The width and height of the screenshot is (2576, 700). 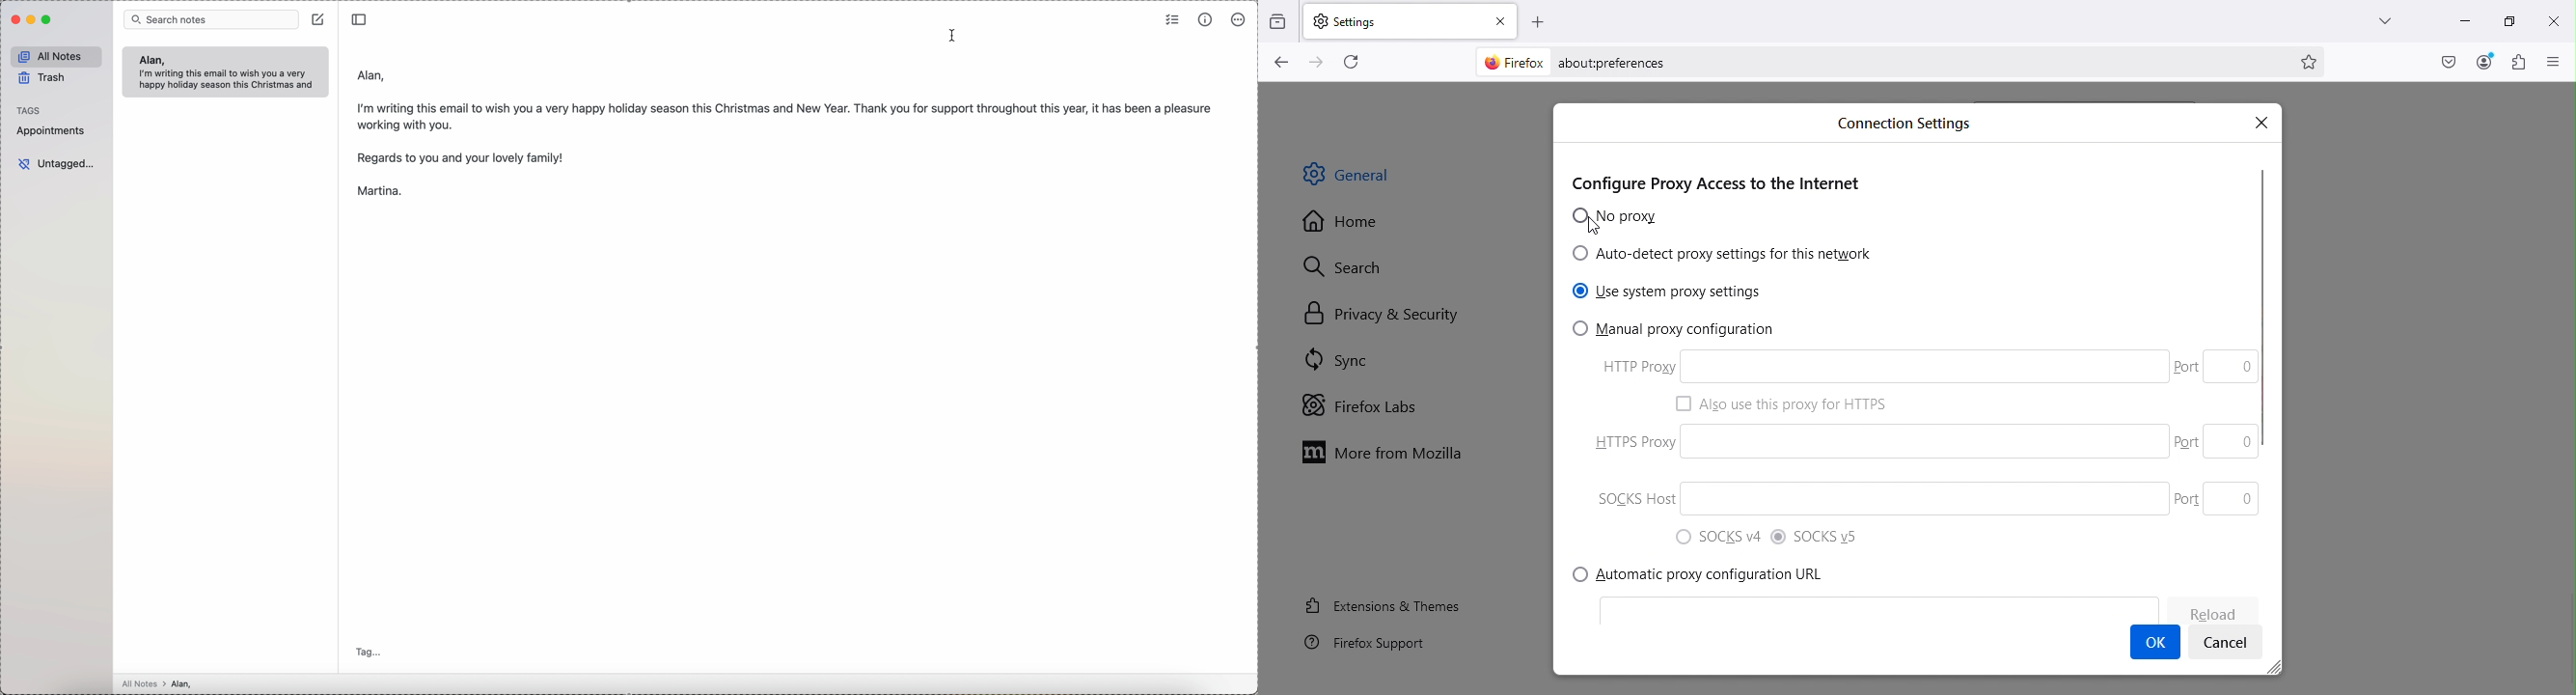 I want to click on Port, so click(x=2186, y=498).